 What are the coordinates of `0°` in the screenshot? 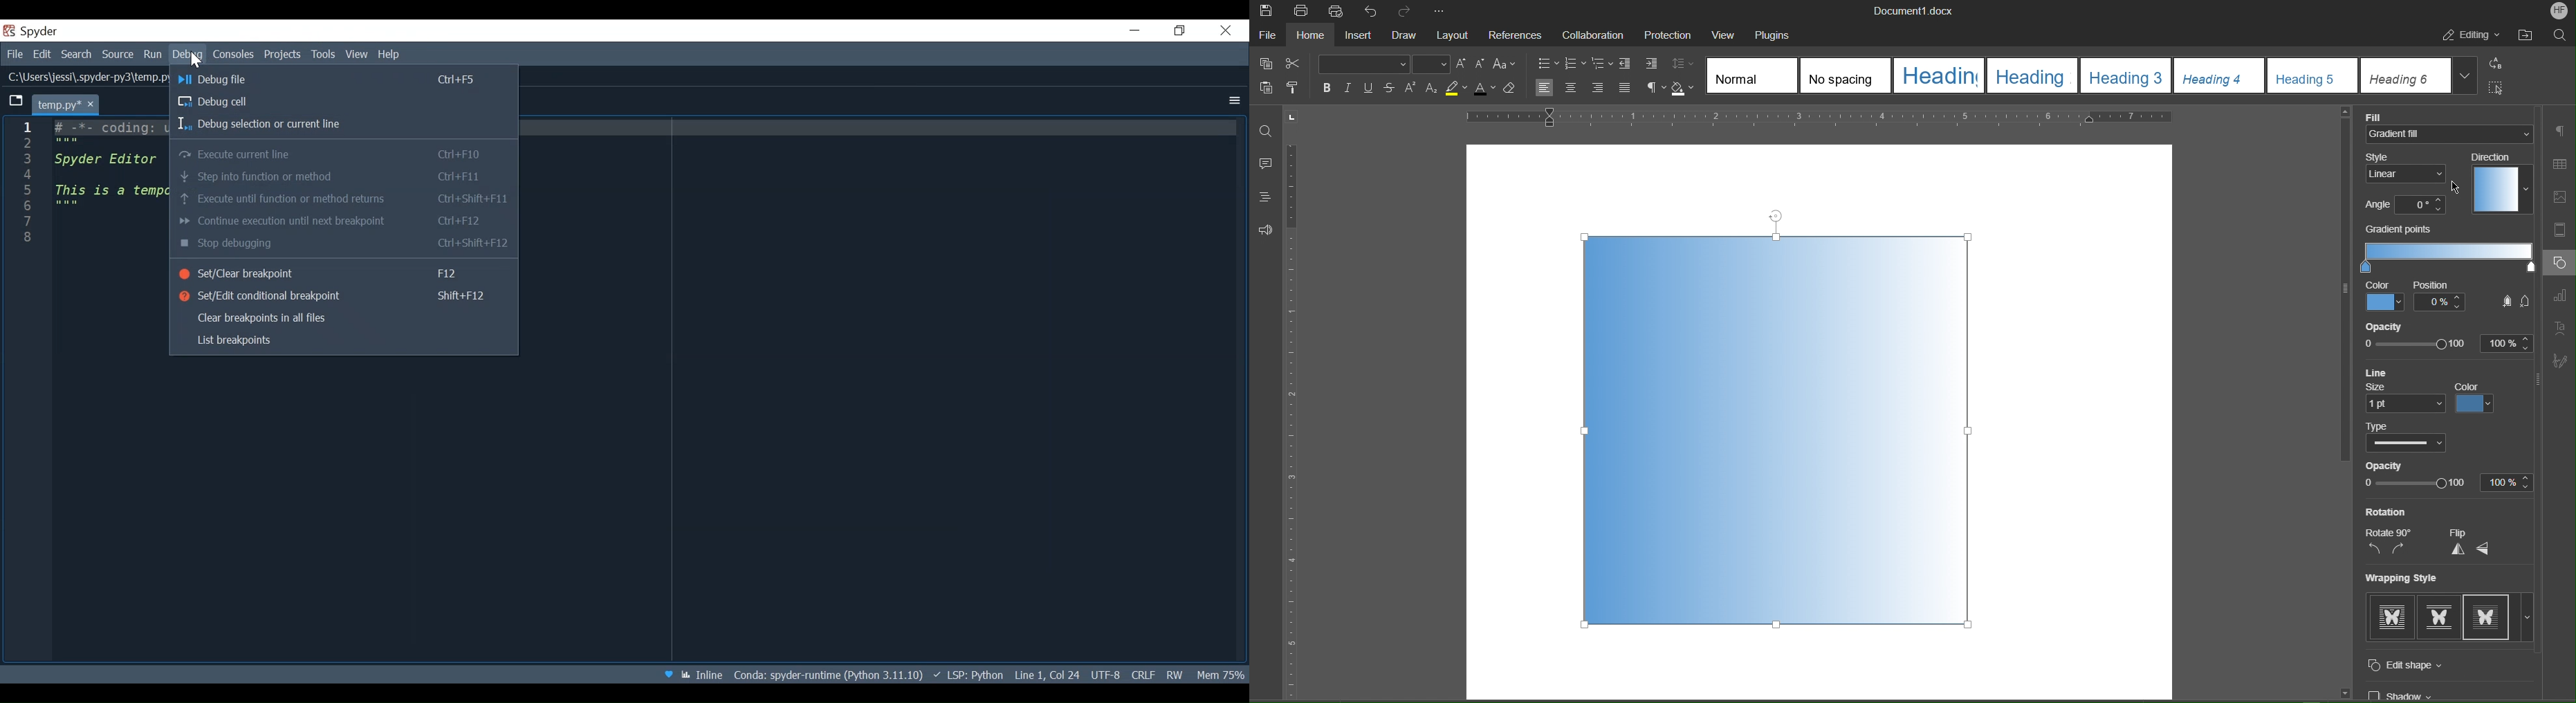 It's located at (2421, 205).